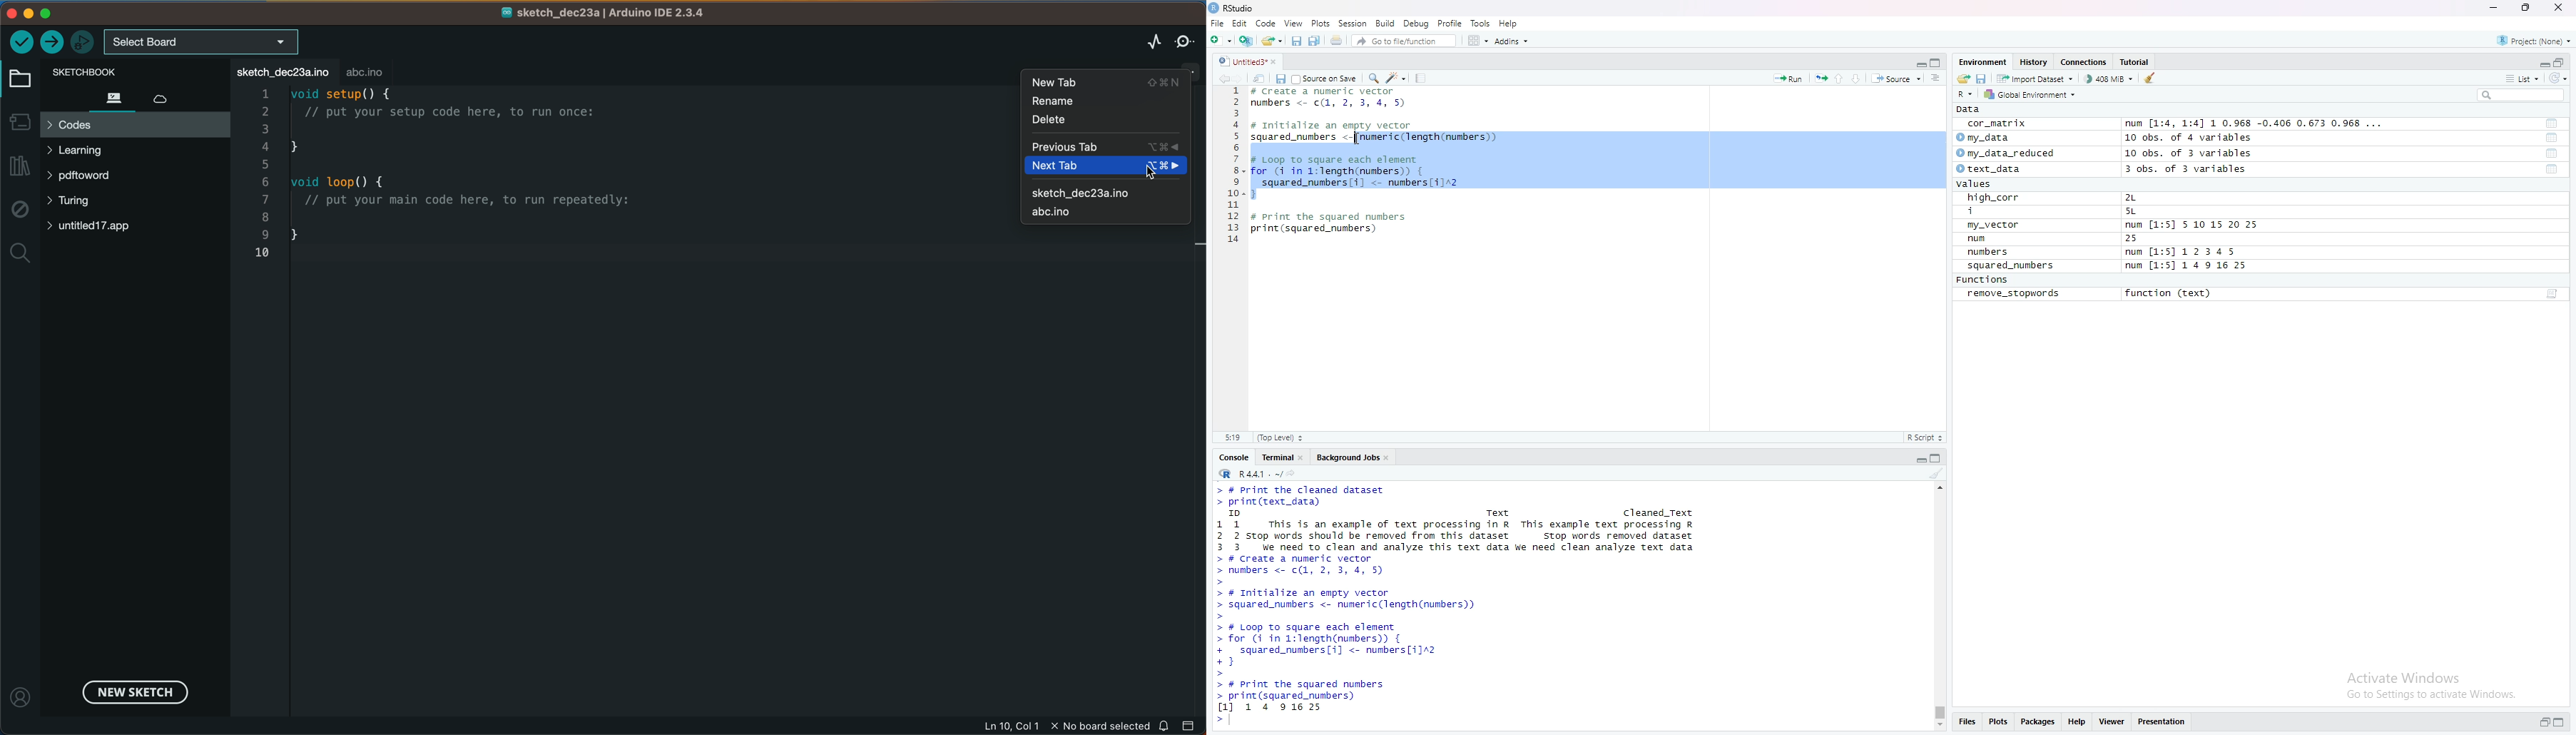 The image size is (2576, 756). Describe the element at coordinates (1995, 198) in the screenshot. I see `high_corr` at that location.